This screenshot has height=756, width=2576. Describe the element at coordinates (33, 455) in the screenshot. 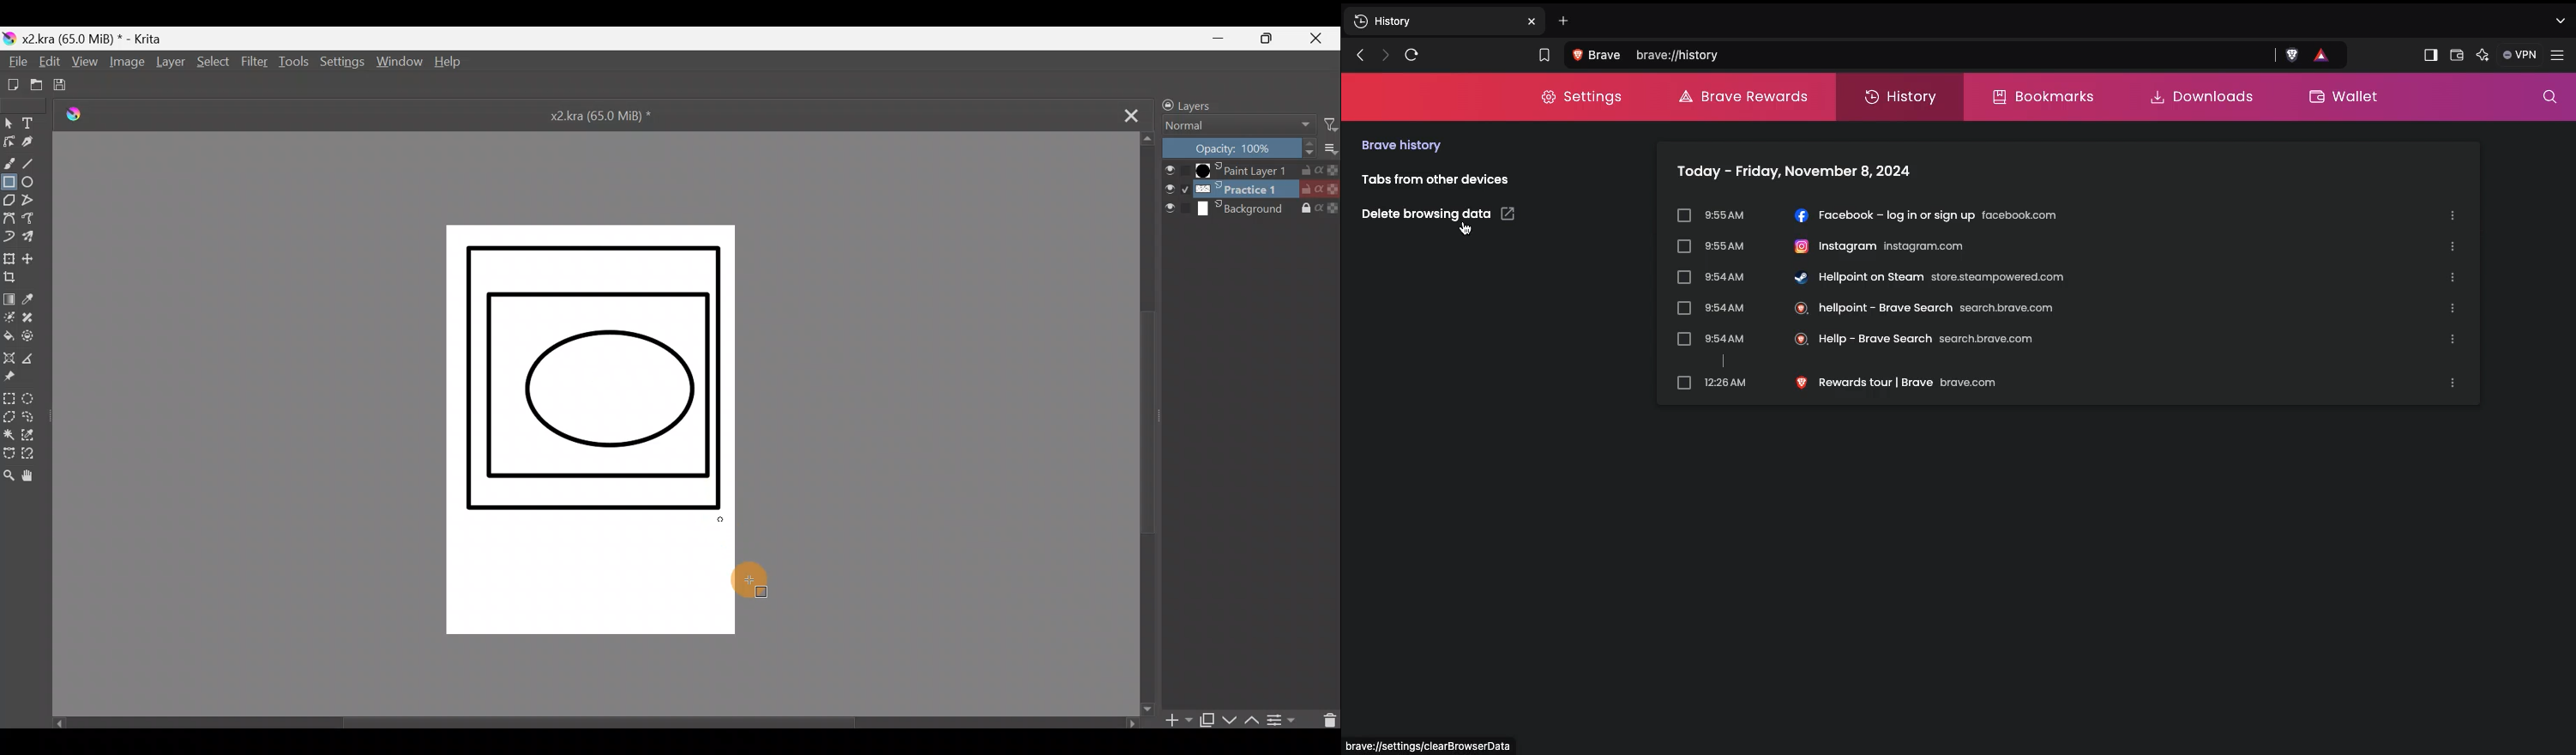

I see `Magnetic curve selection tool` at that location.